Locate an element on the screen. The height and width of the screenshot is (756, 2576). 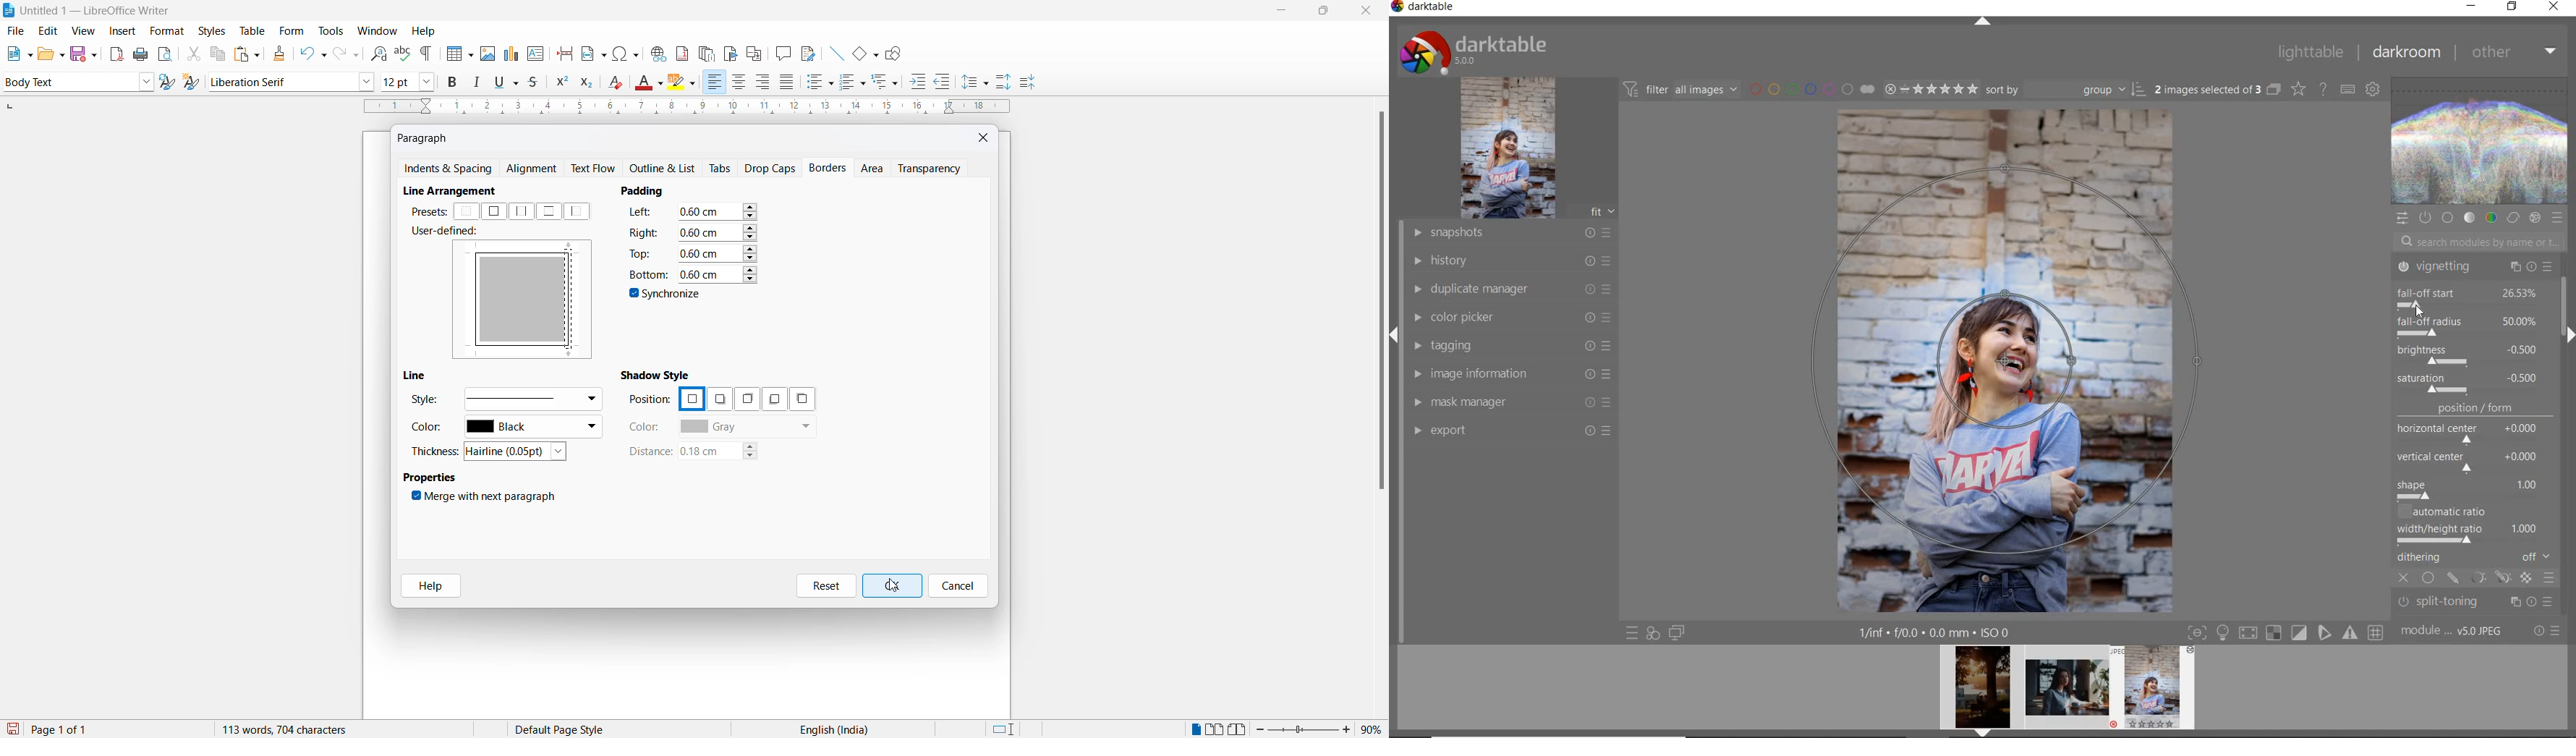
zoom percentage is located at coordinates (1374, 728).